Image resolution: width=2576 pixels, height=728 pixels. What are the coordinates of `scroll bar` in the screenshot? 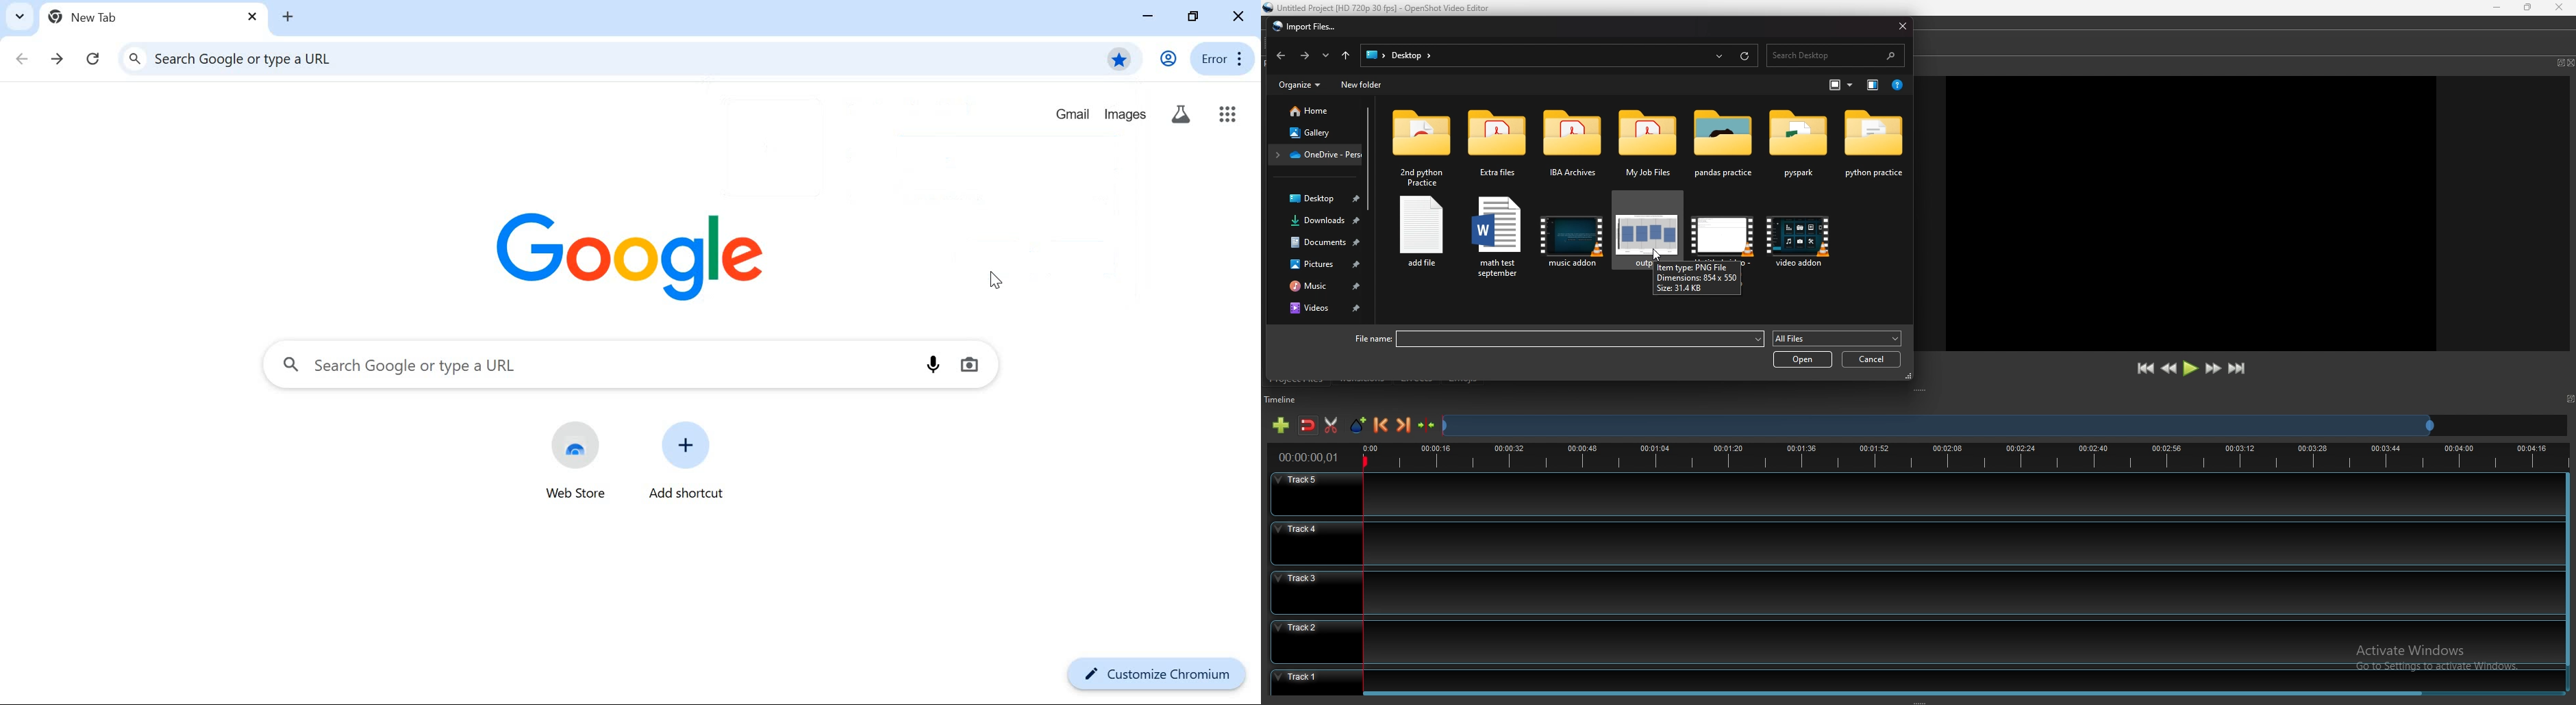 It's located at (2568, 572).